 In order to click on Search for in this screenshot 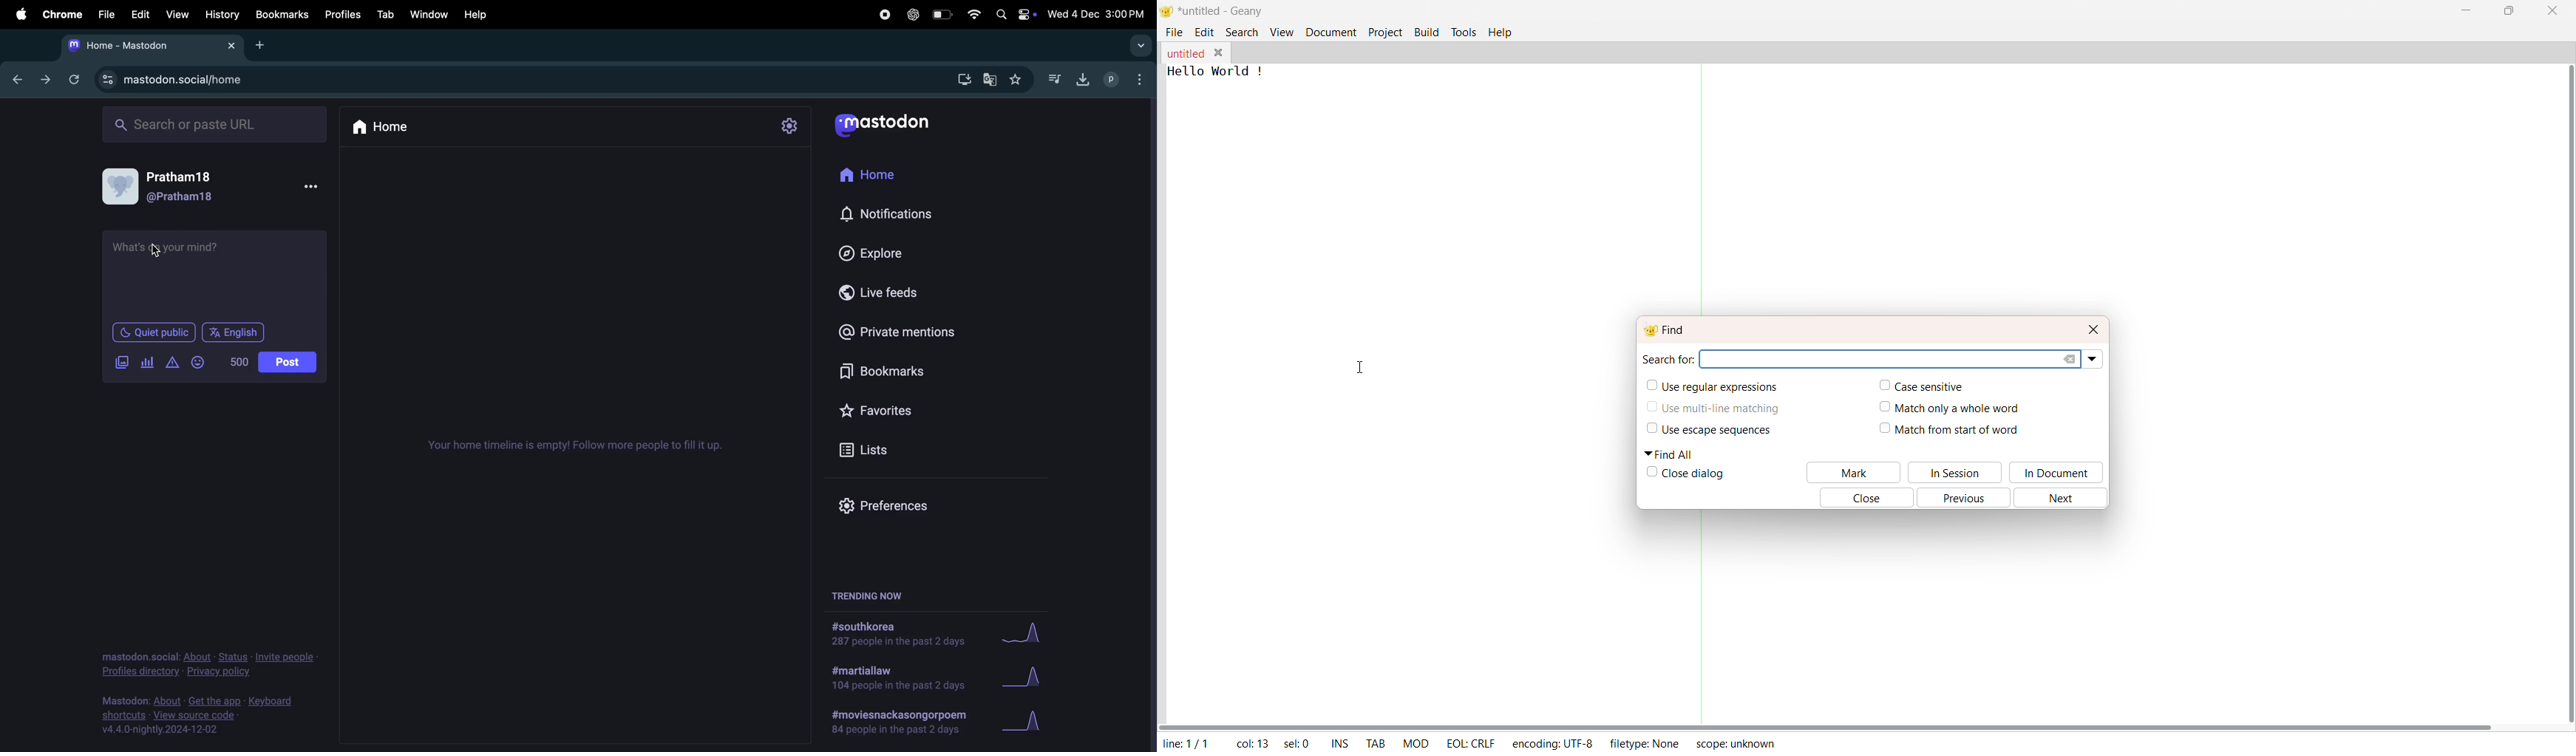, I will do `click(1667, 358)`.